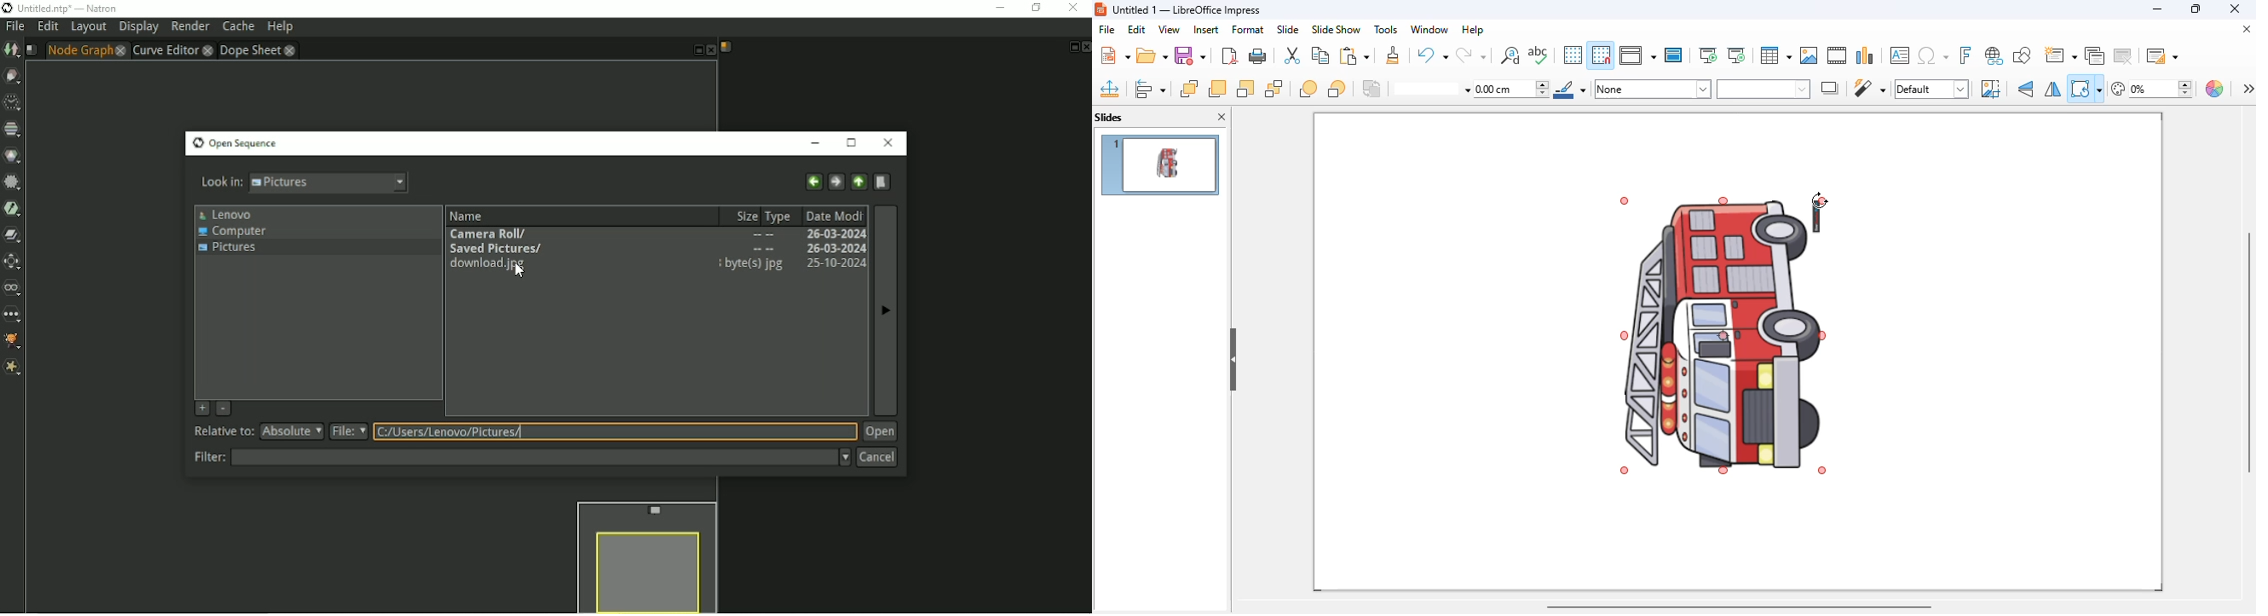  Describe the element at coordinates (1229, 55) in the screenshot. I see `export directly as PDF` at that location.